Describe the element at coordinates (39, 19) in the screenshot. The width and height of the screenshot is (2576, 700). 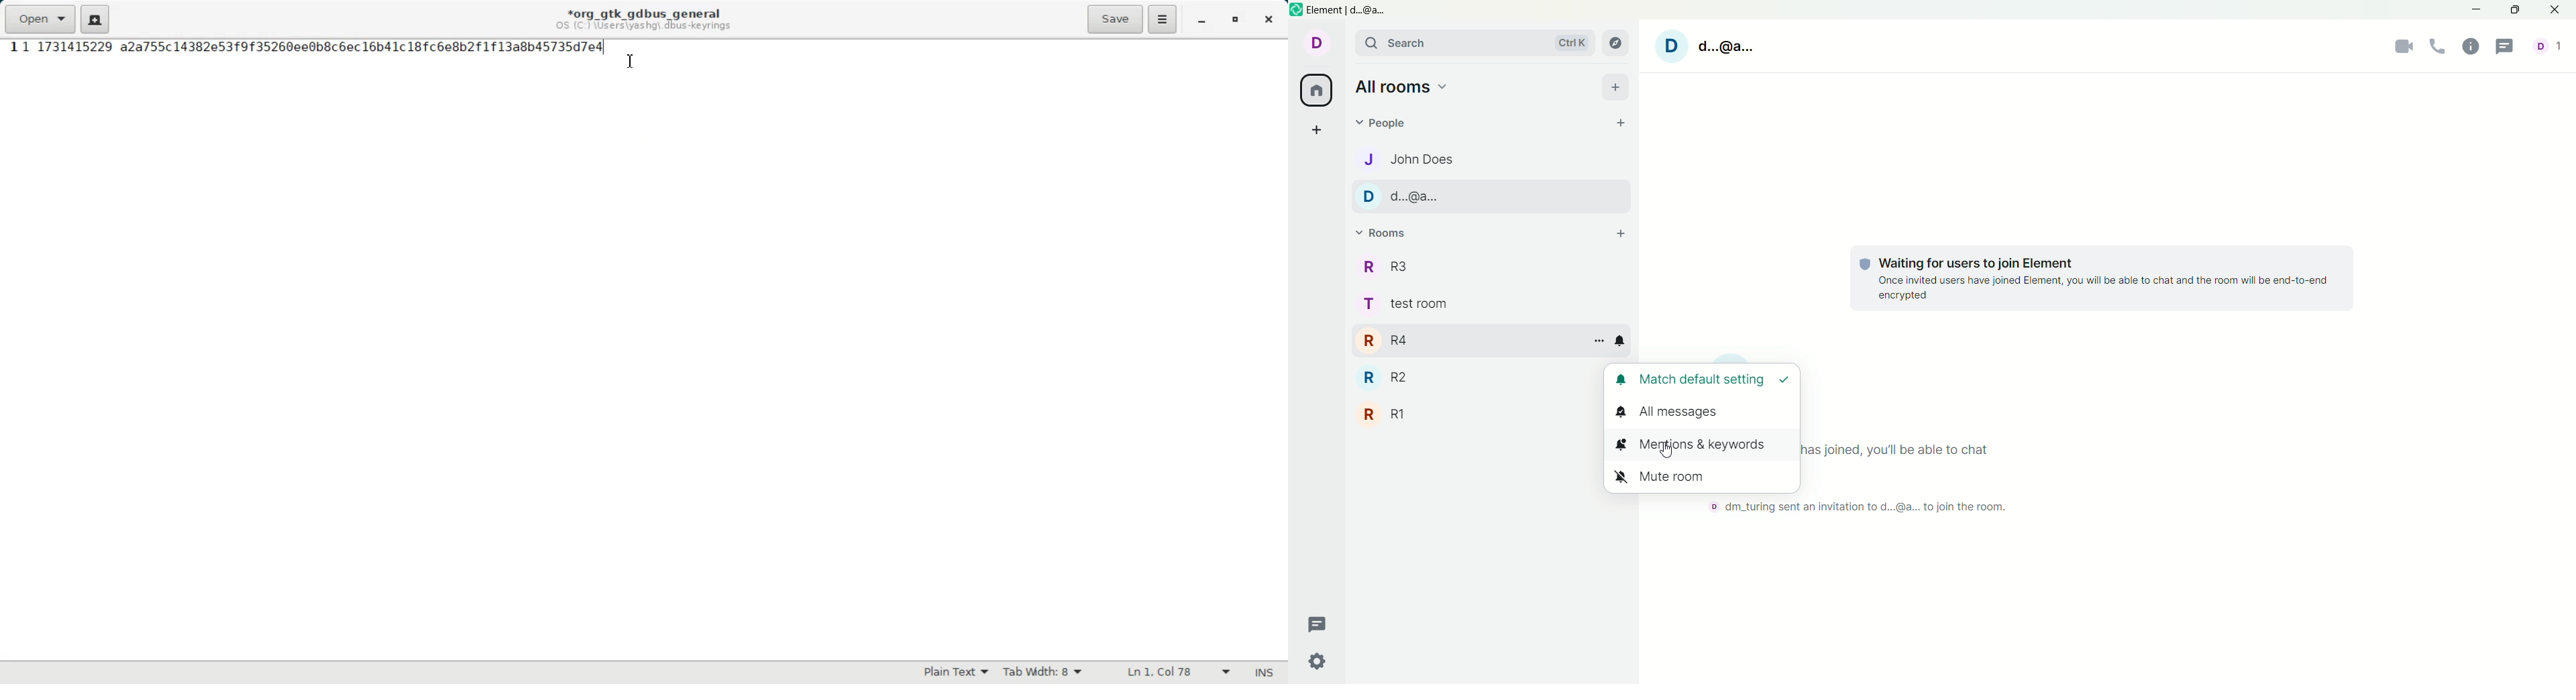
I see `Open a file` at that location.